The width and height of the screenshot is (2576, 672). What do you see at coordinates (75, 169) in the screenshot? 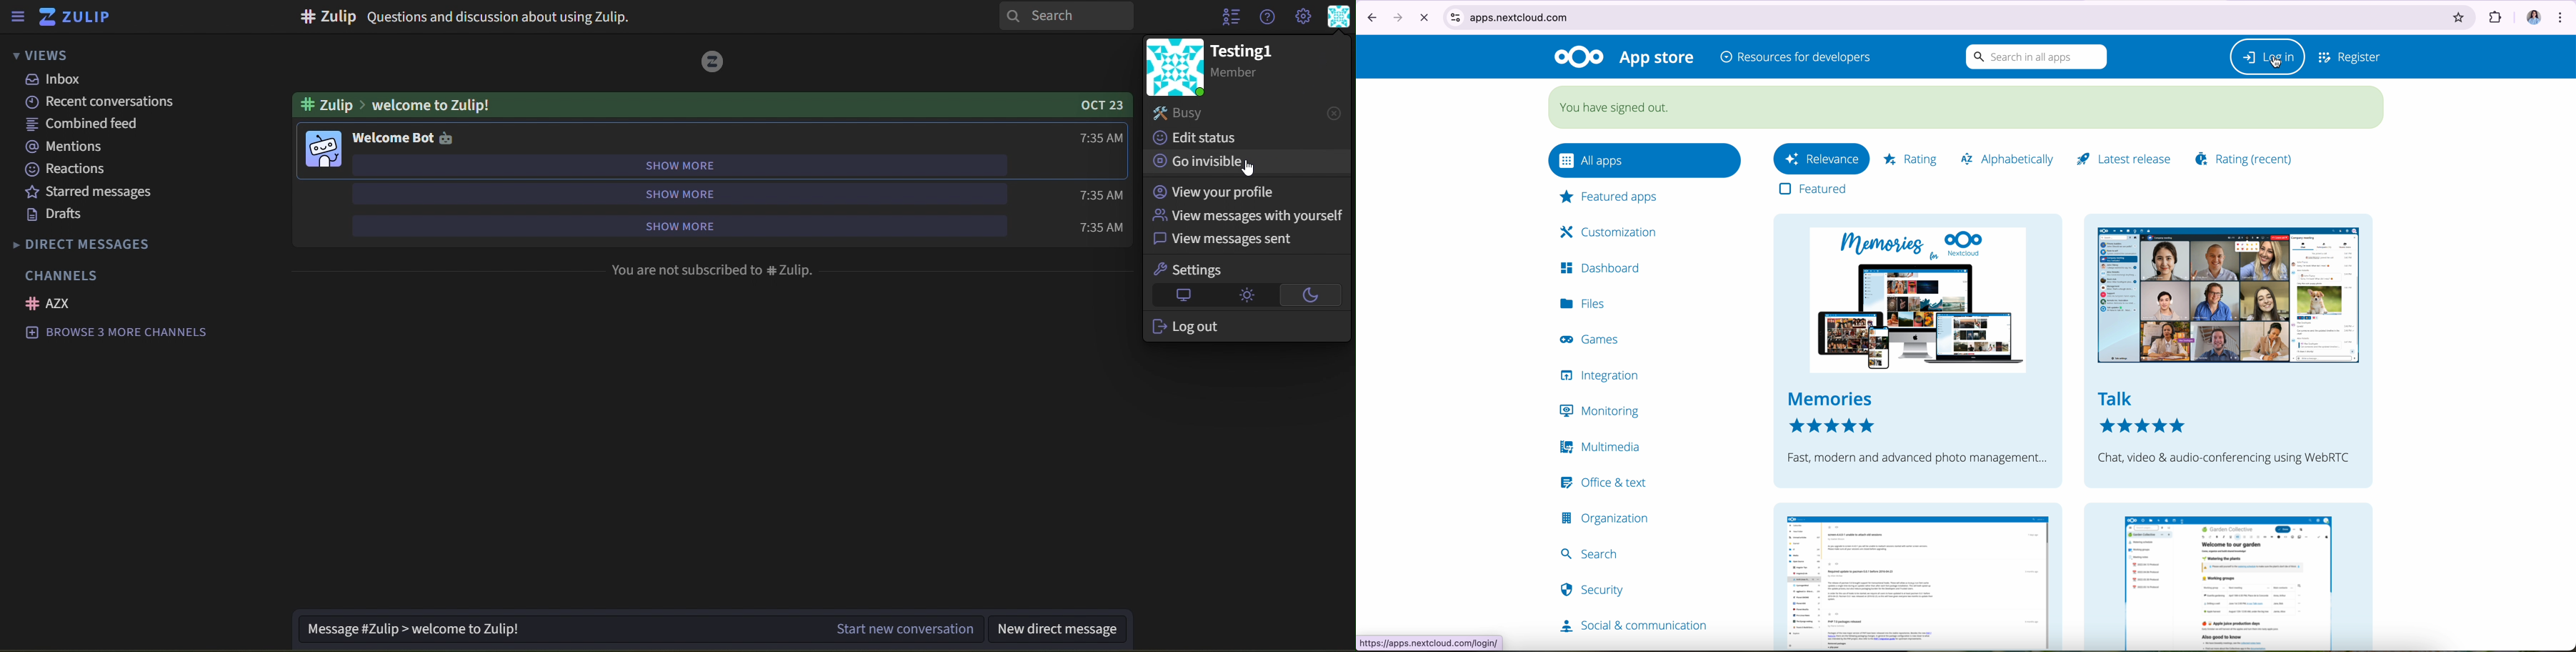
I see `reactions` at bounding box center [75, 169].